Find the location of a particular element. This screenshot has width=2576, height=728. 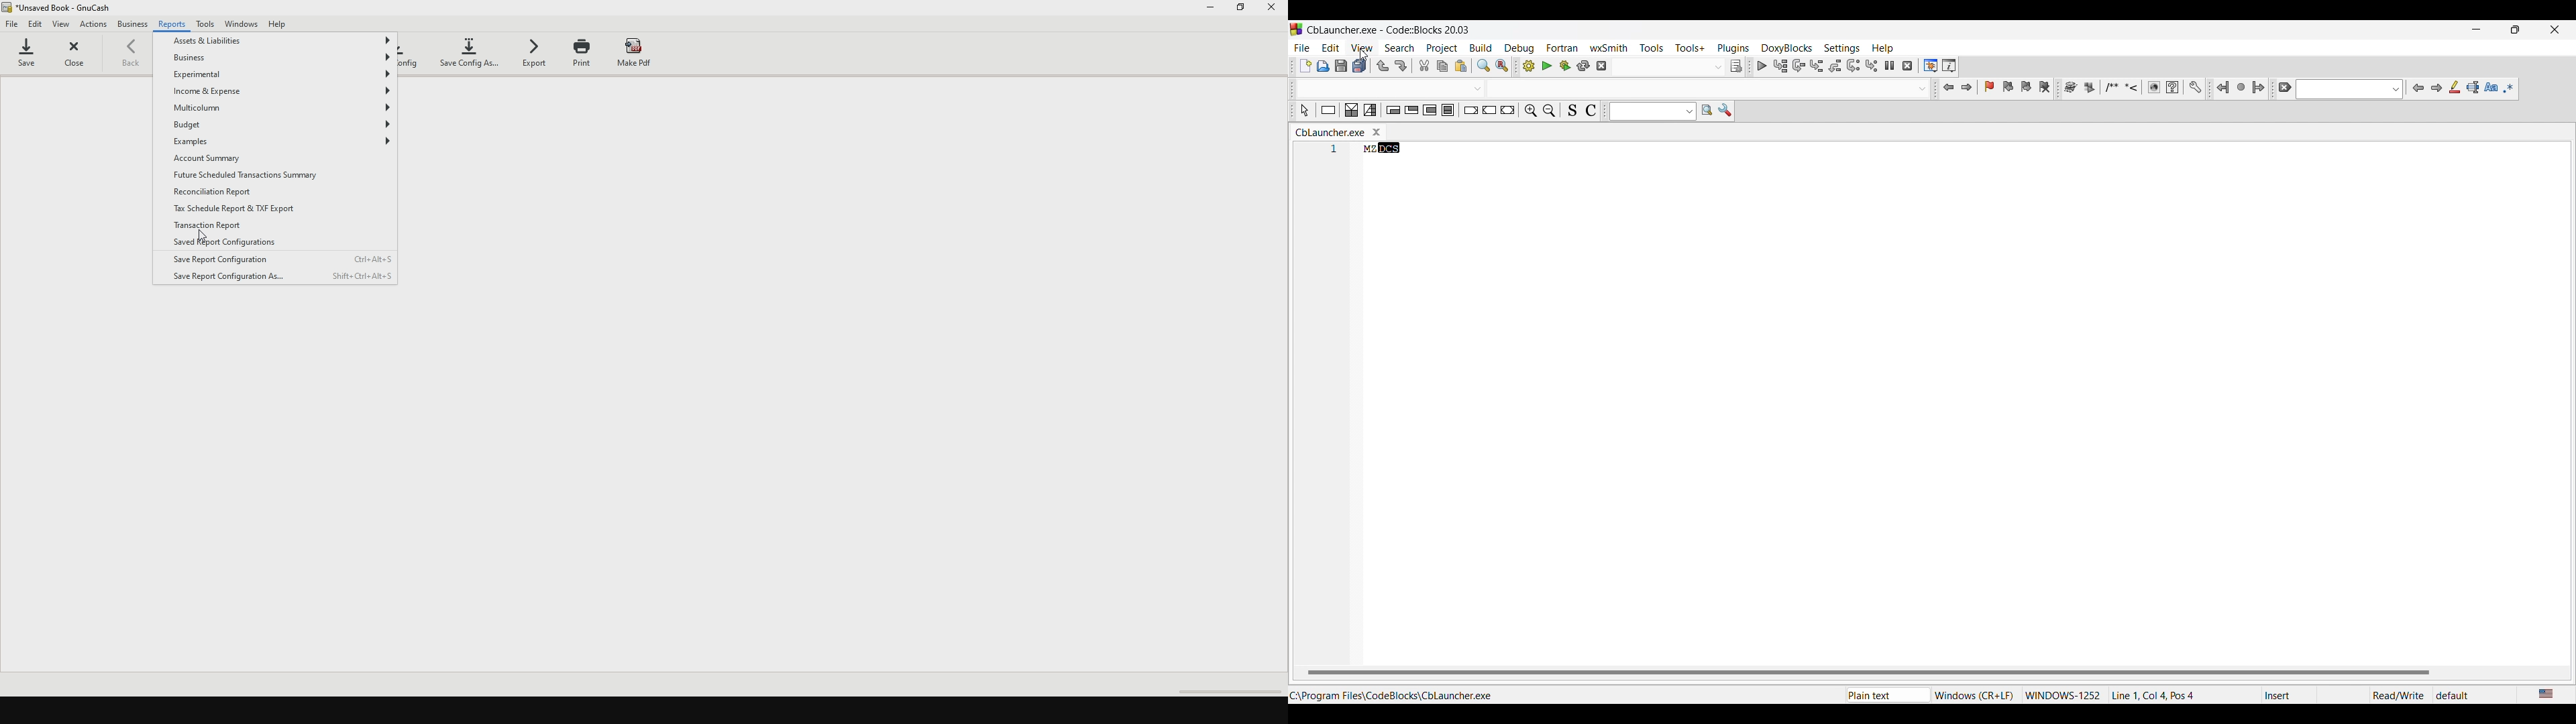

view is located at coordinates (64, 24).